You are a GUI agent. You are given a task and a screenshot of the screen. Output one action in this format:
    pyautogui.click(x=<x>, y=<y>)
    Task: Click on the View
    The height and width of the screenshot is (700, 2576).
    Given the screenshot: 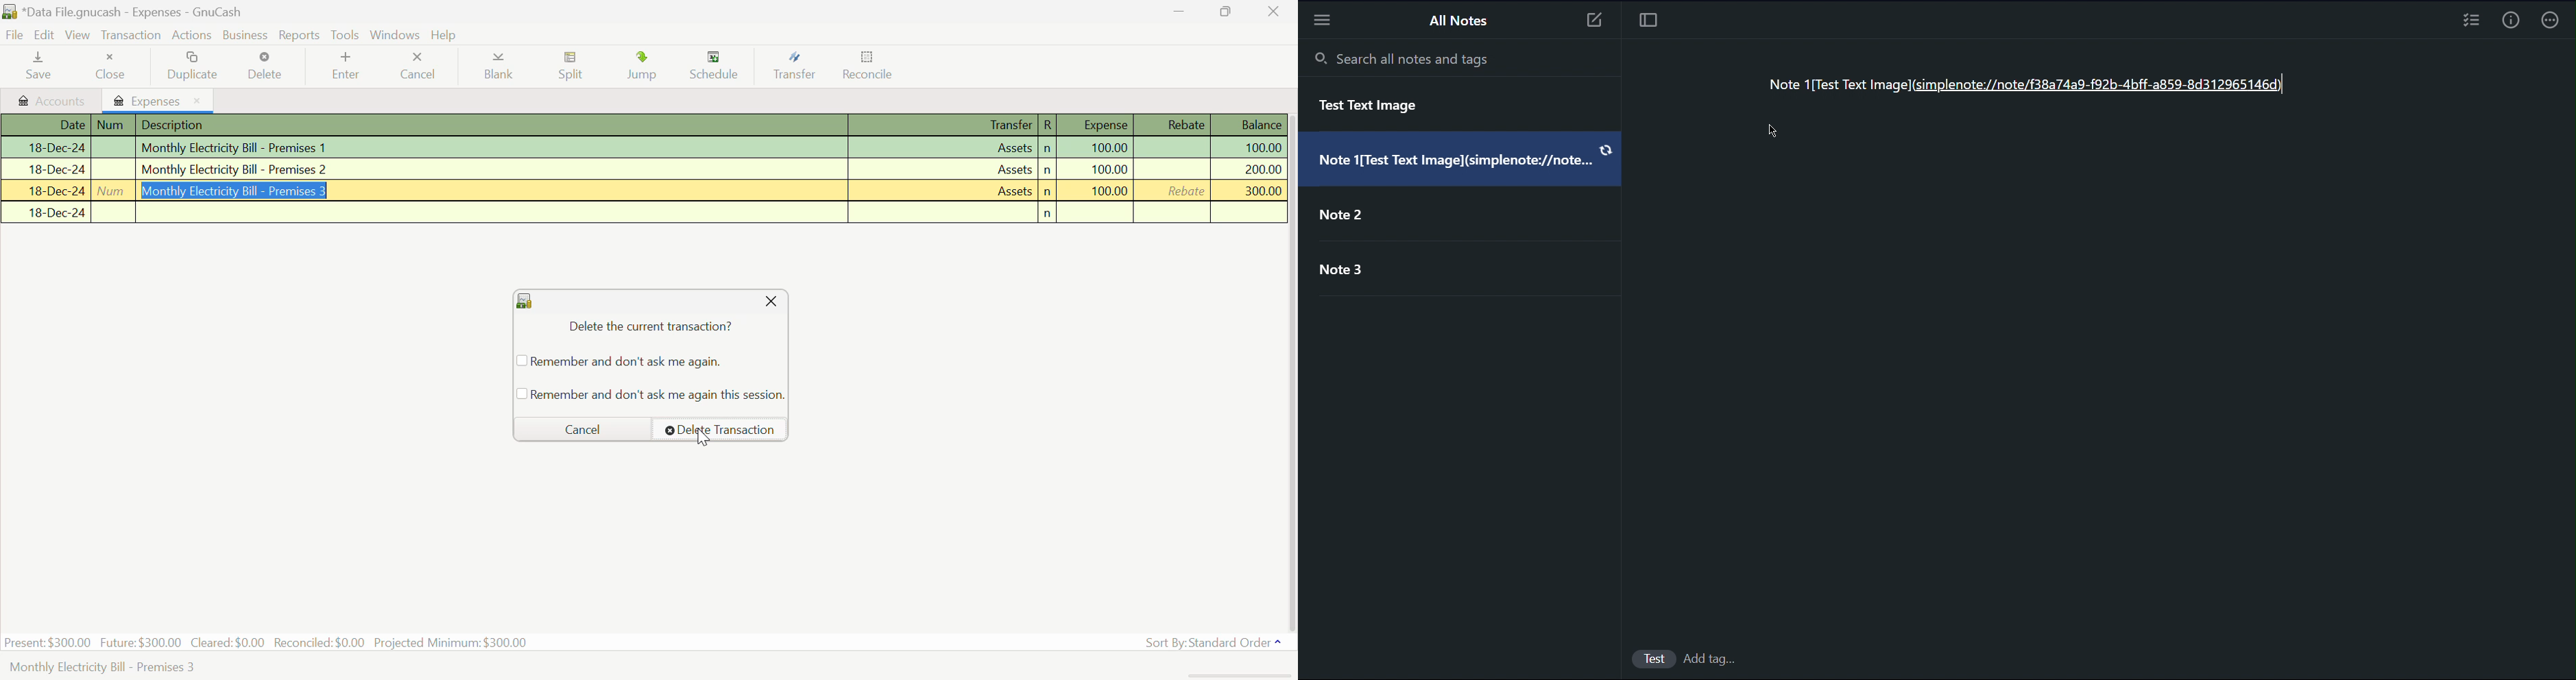 What is the action you would take?
    pyautogui.click(x=78, y=35)
    